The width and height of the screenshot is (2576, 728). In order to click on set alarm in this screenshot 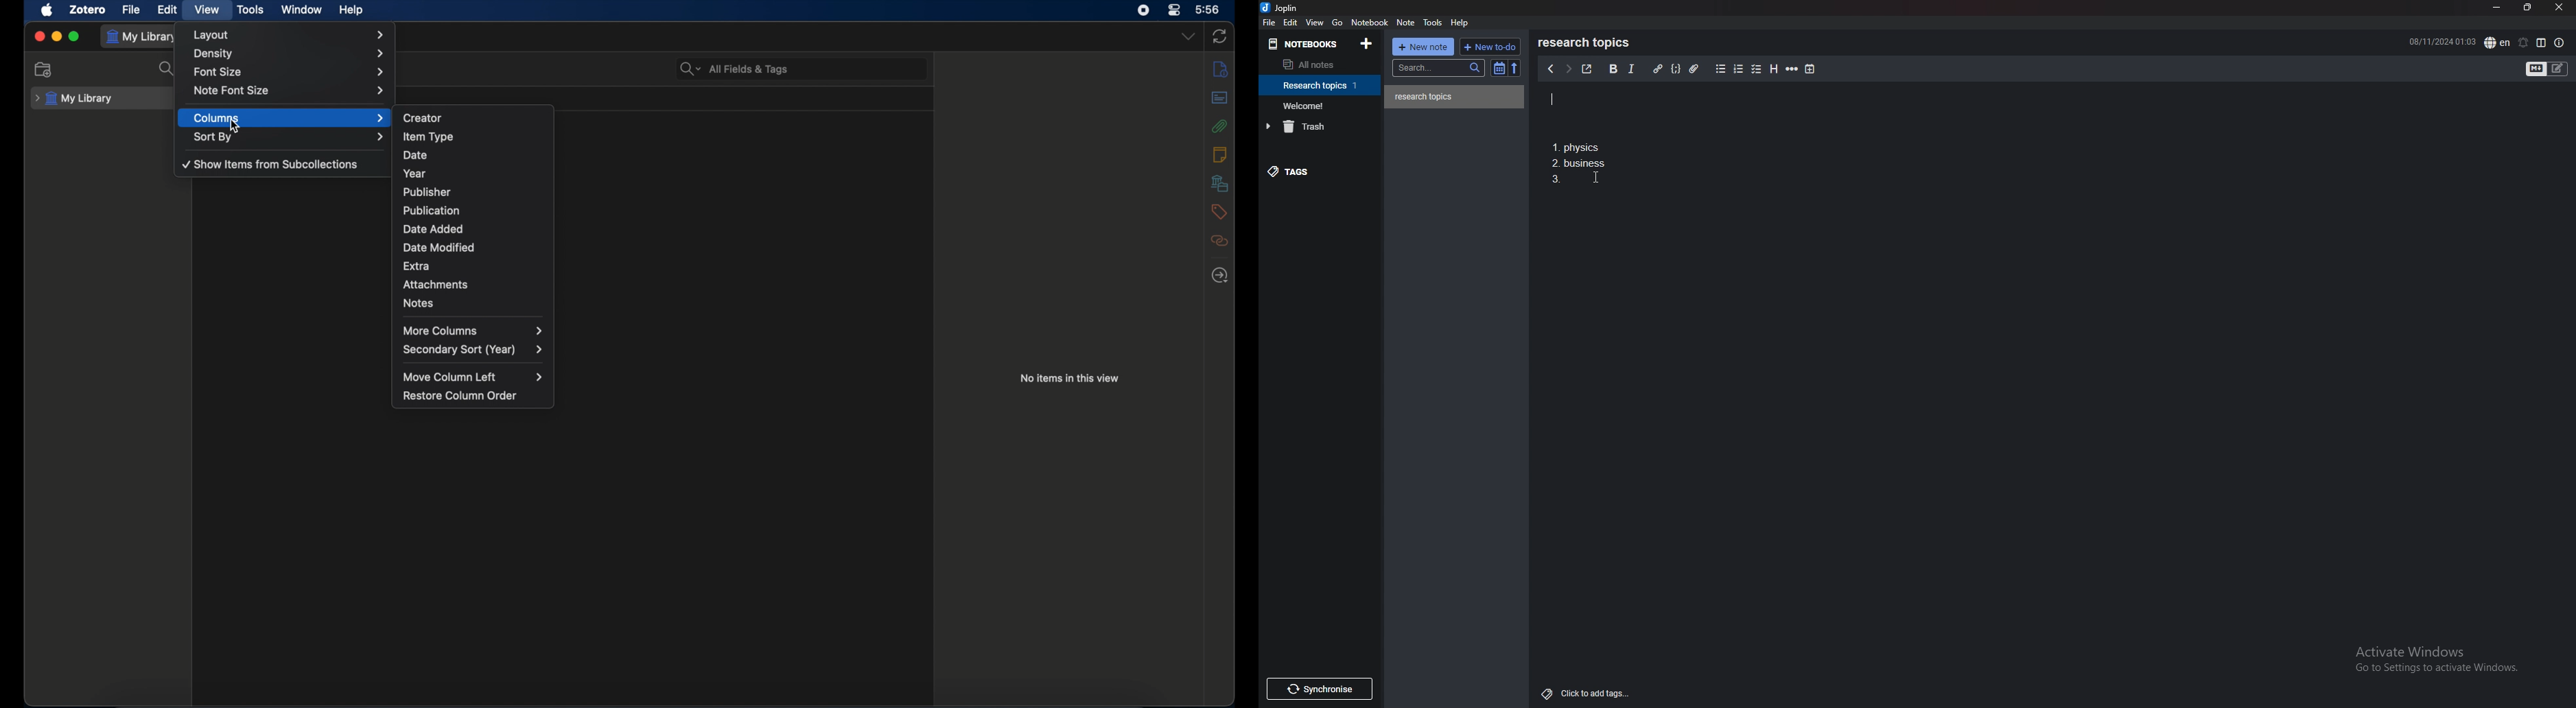, I will do `click(2522, 43)`.